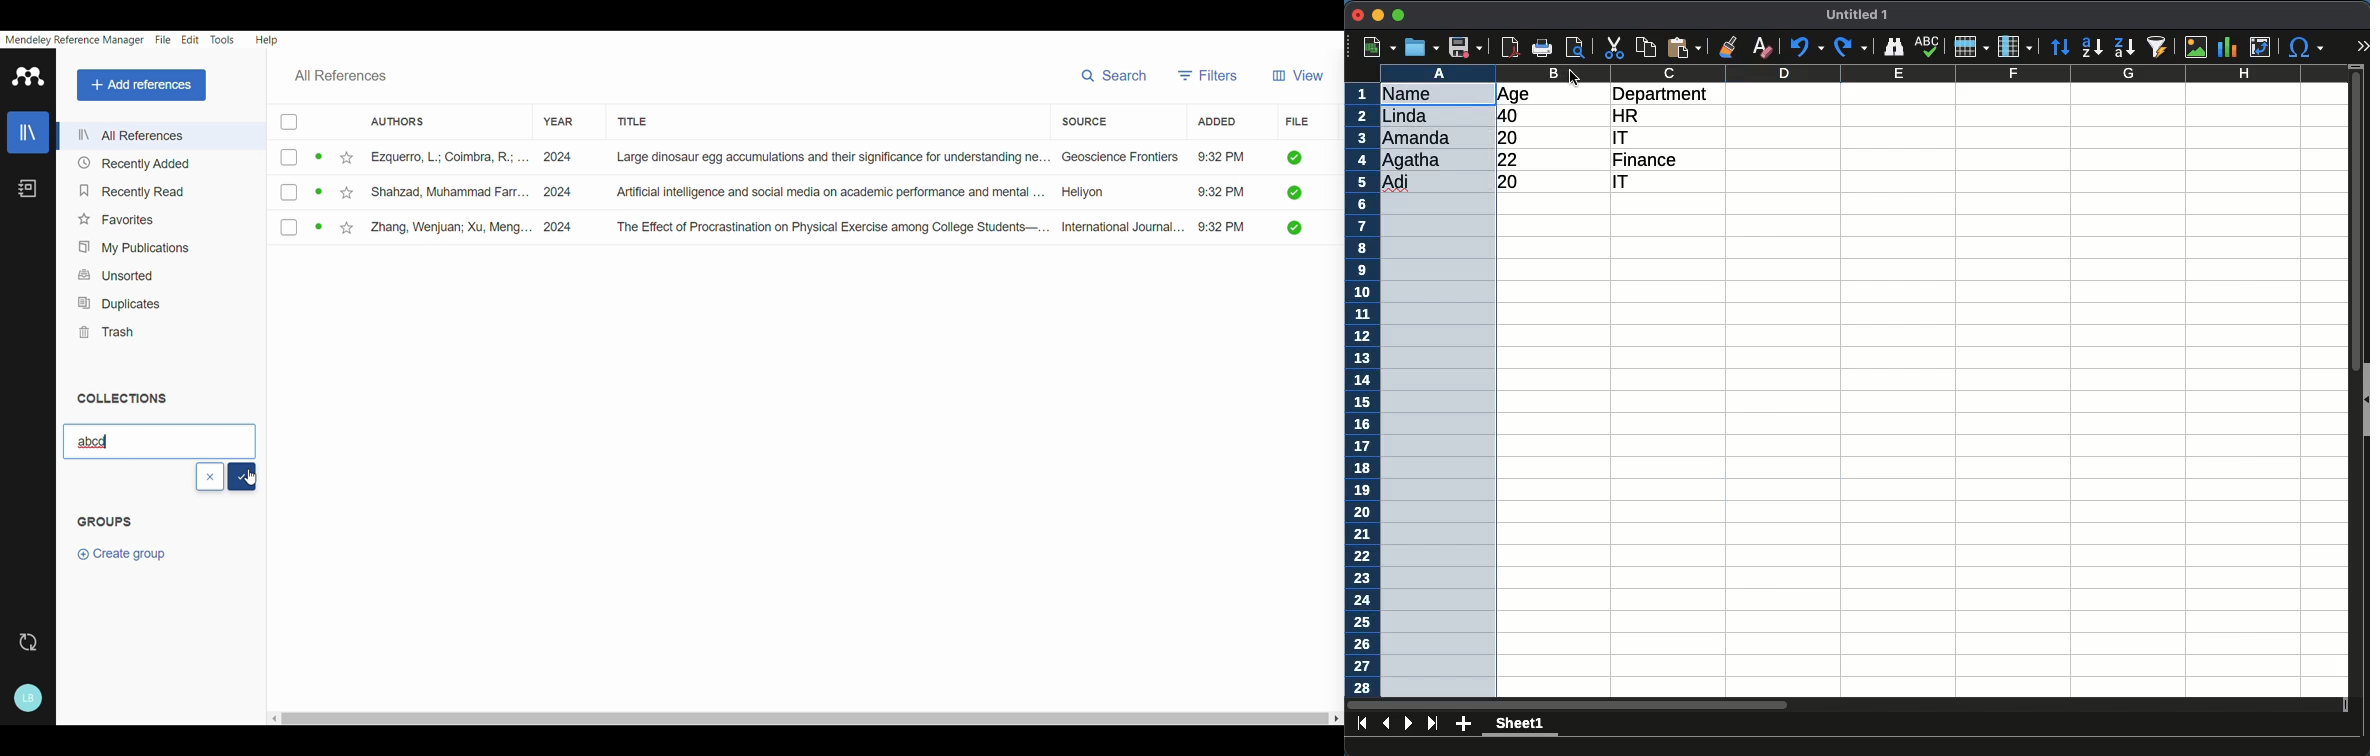 This screenshot has width=2380, height=756. What do you see at coordinates (2305, 47) in the screenshot?
I see `special character` at bounding box center [2305, 47].